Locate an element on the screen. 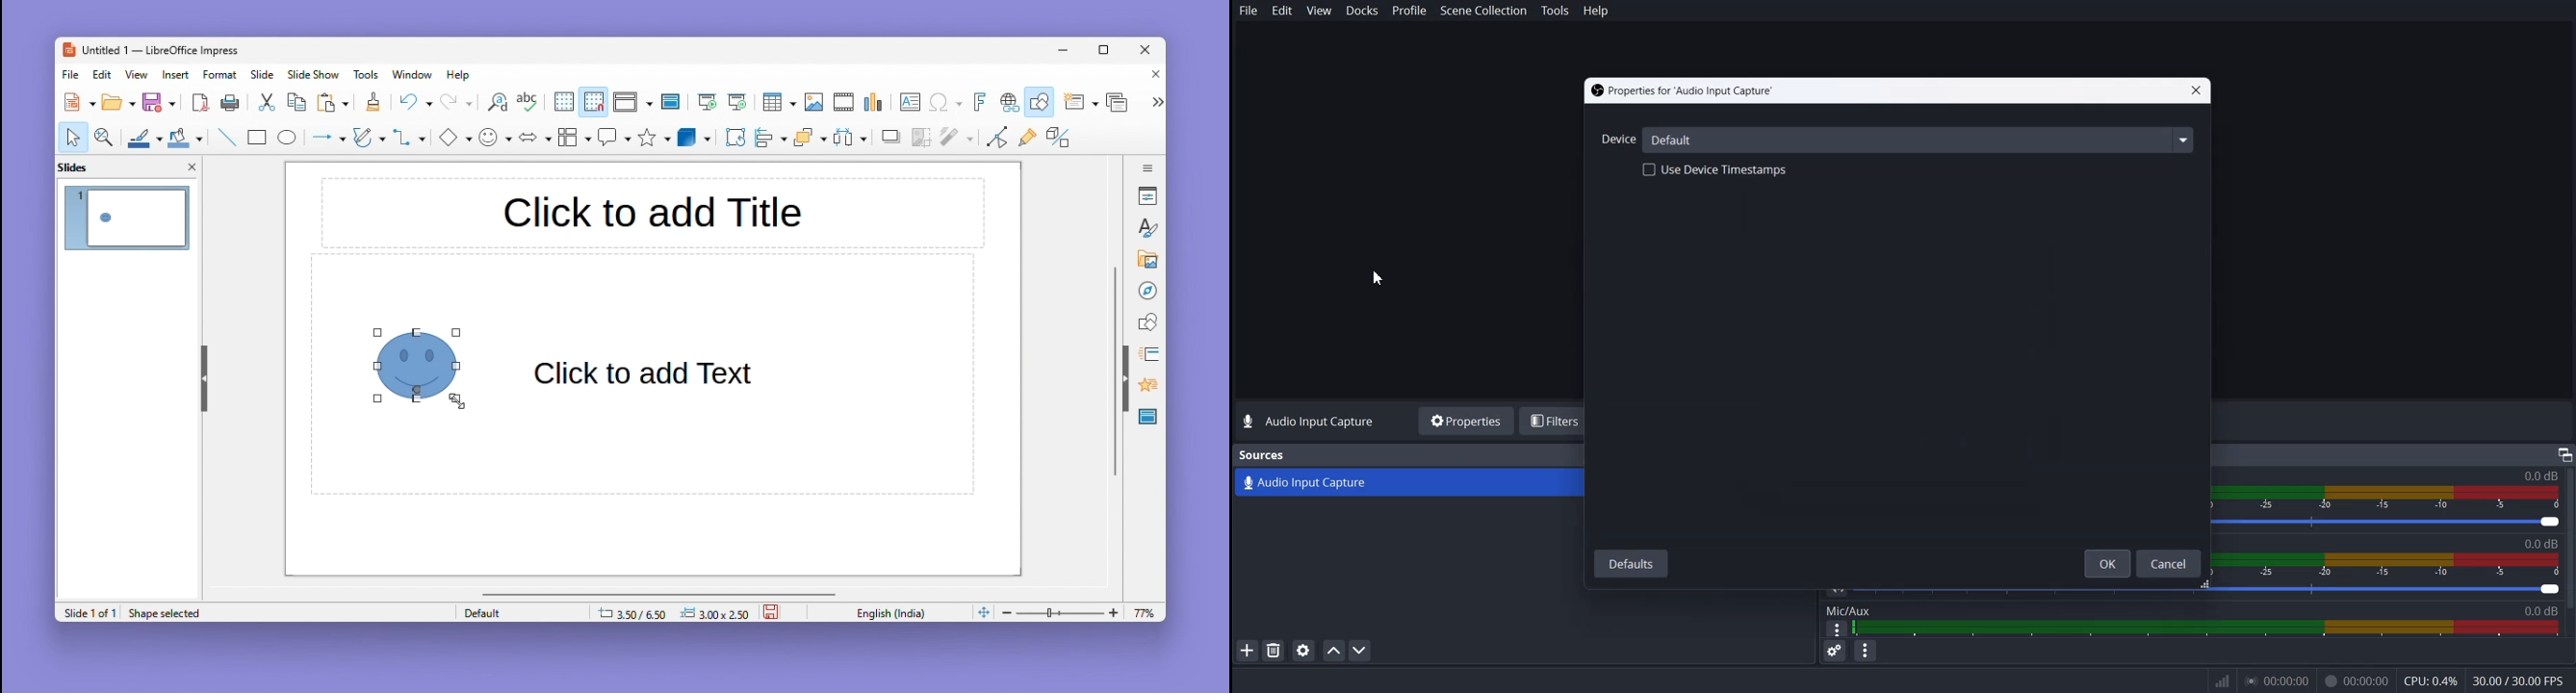 This screenshot has height=700, width=2576. Cursor is located at coordinates (1378, 278).